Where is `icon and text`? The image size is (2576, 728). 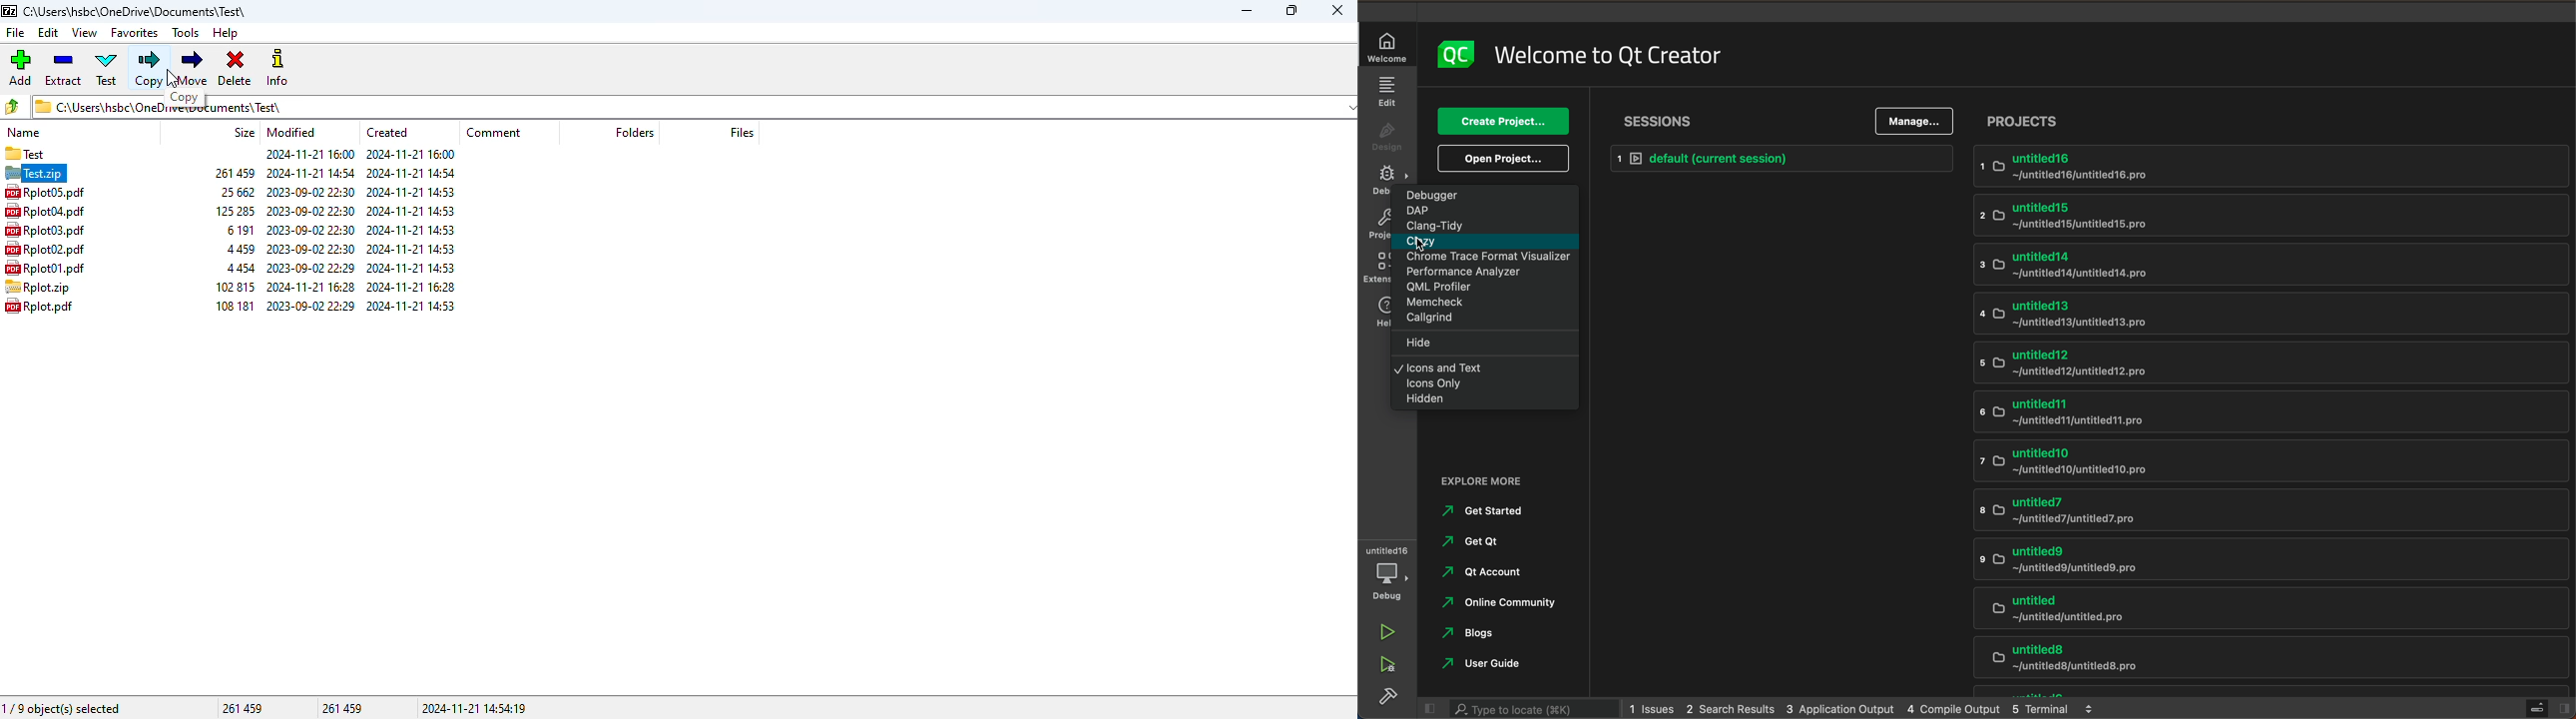
icon and text is located at coordinates (1488, 366).